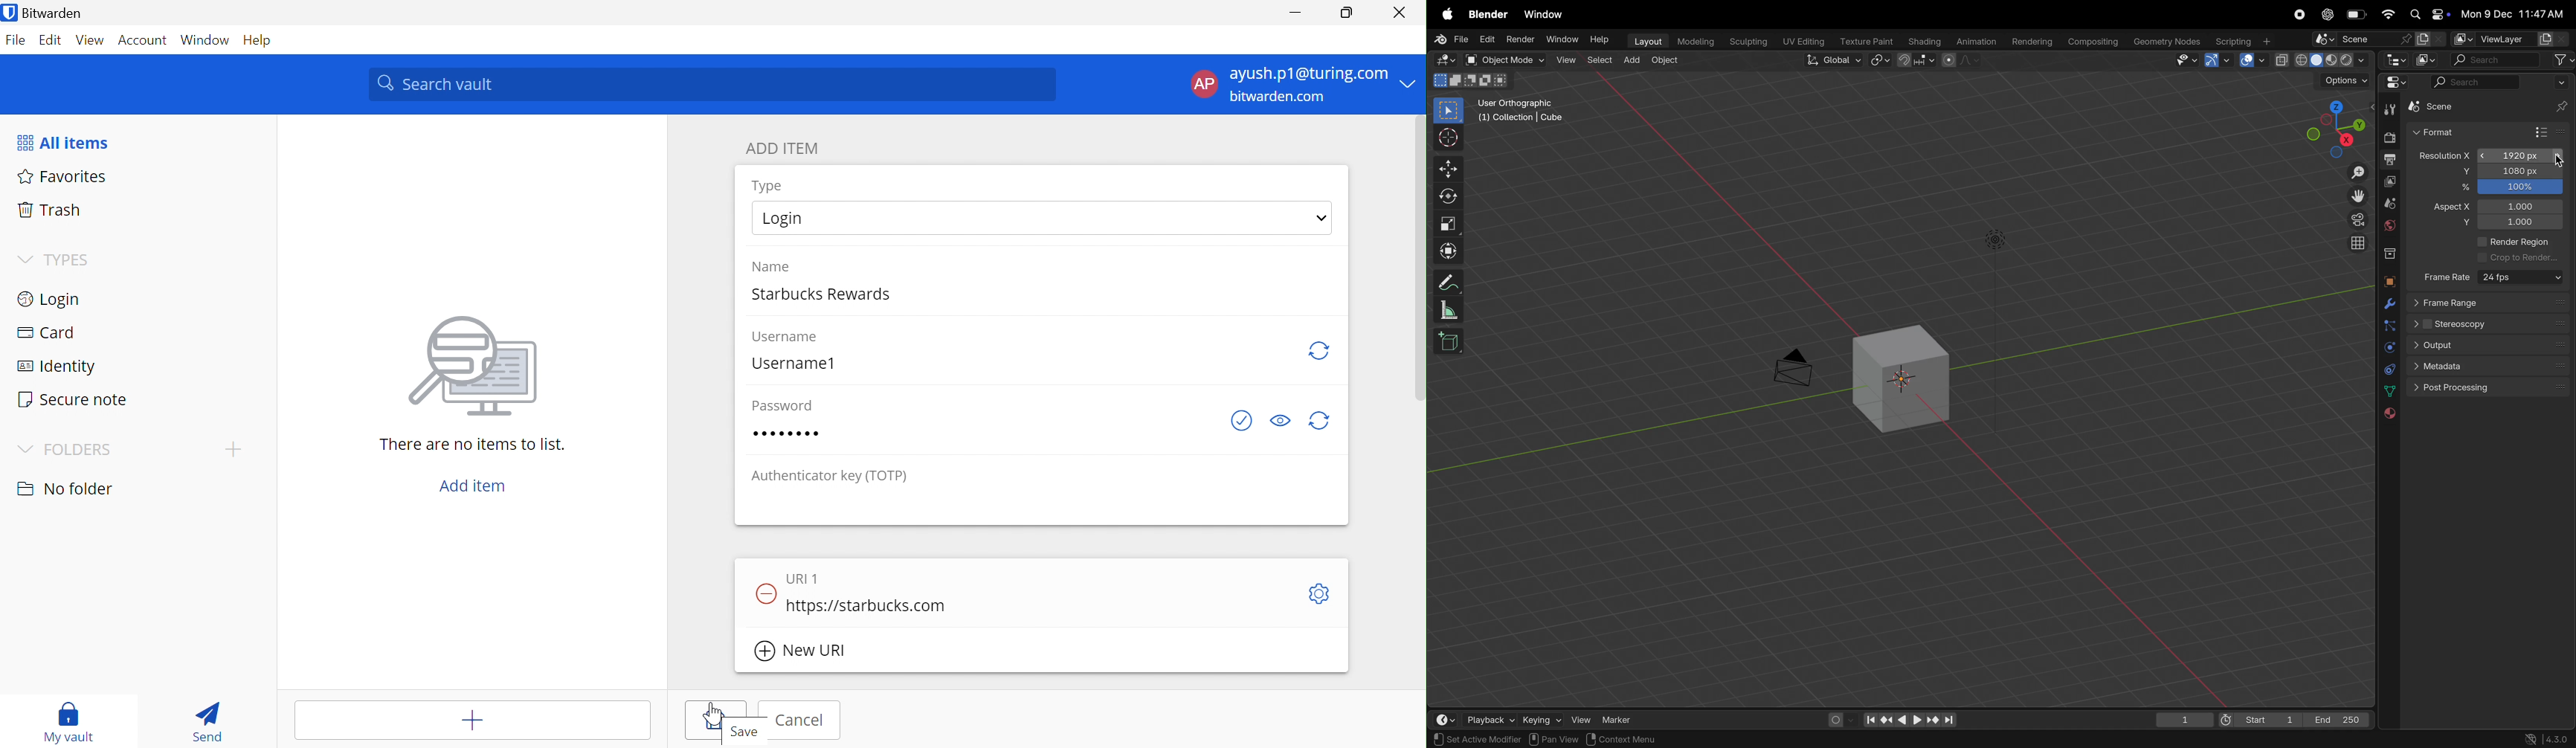 This screenshot has height=756, width=2576. I want to click on wifi, so click(2386, 14).